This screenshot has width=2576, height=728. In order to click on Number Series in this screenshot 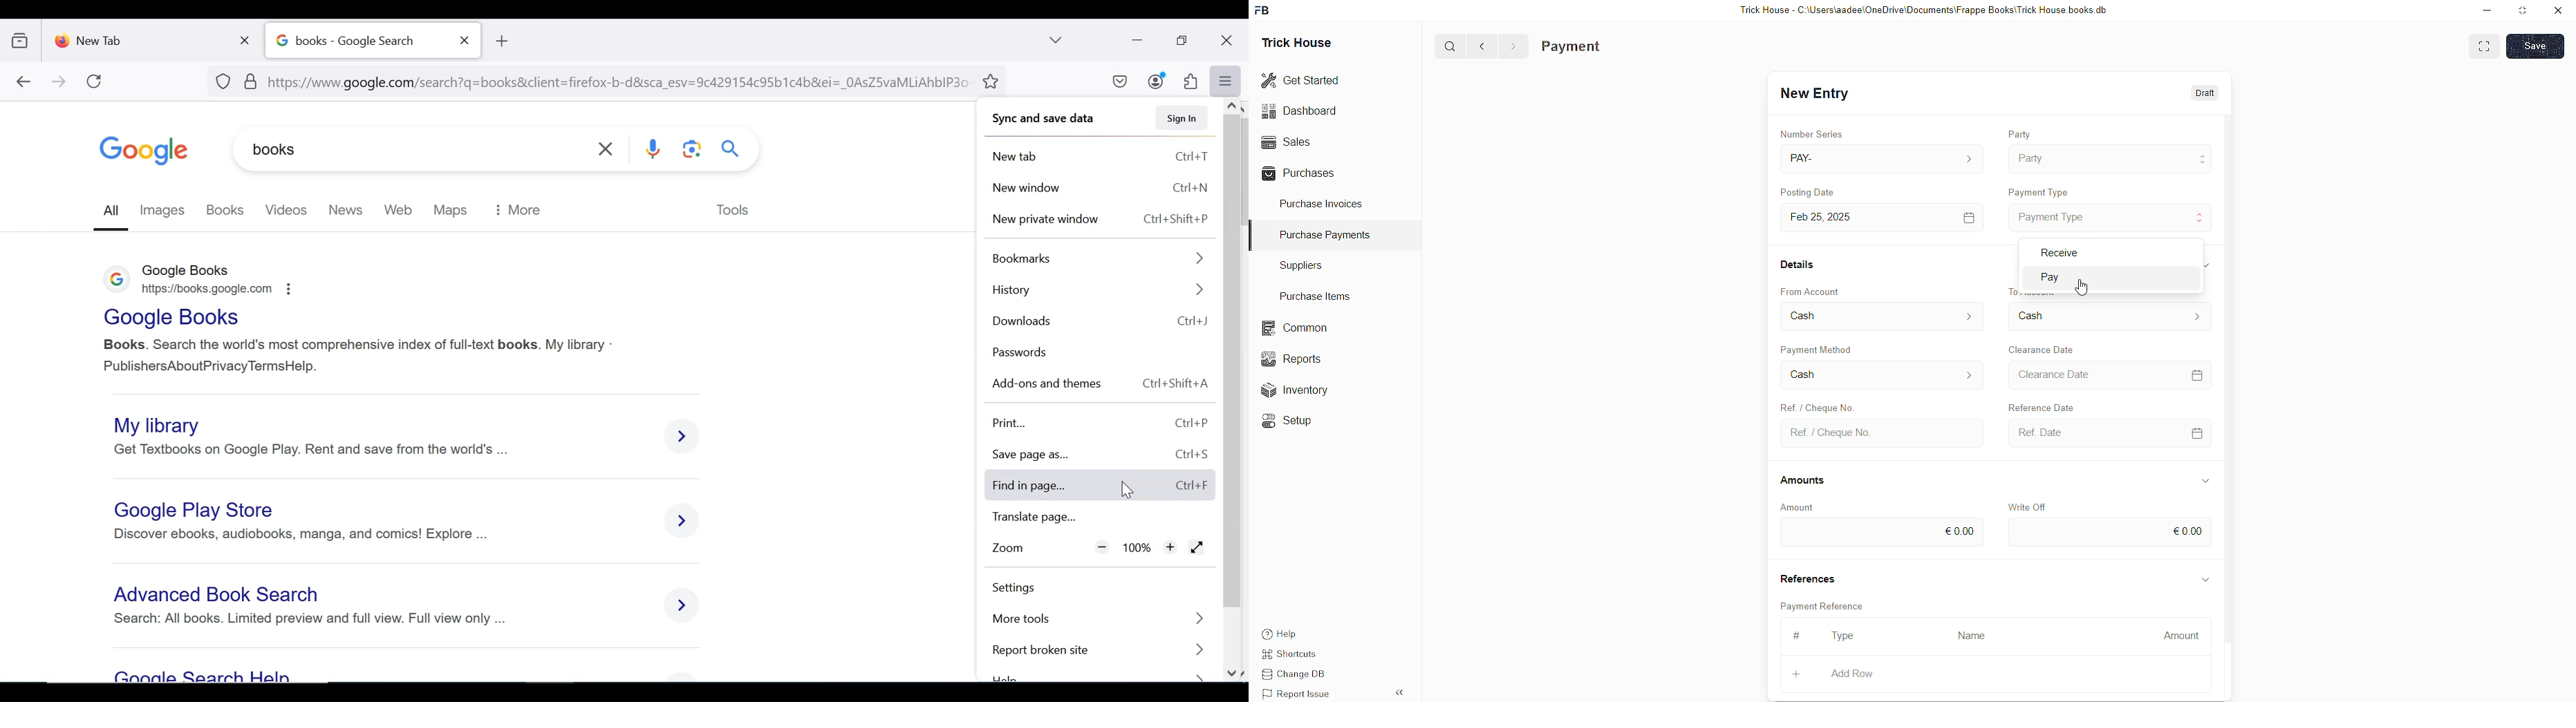, I will do `click(1815, 131)`.